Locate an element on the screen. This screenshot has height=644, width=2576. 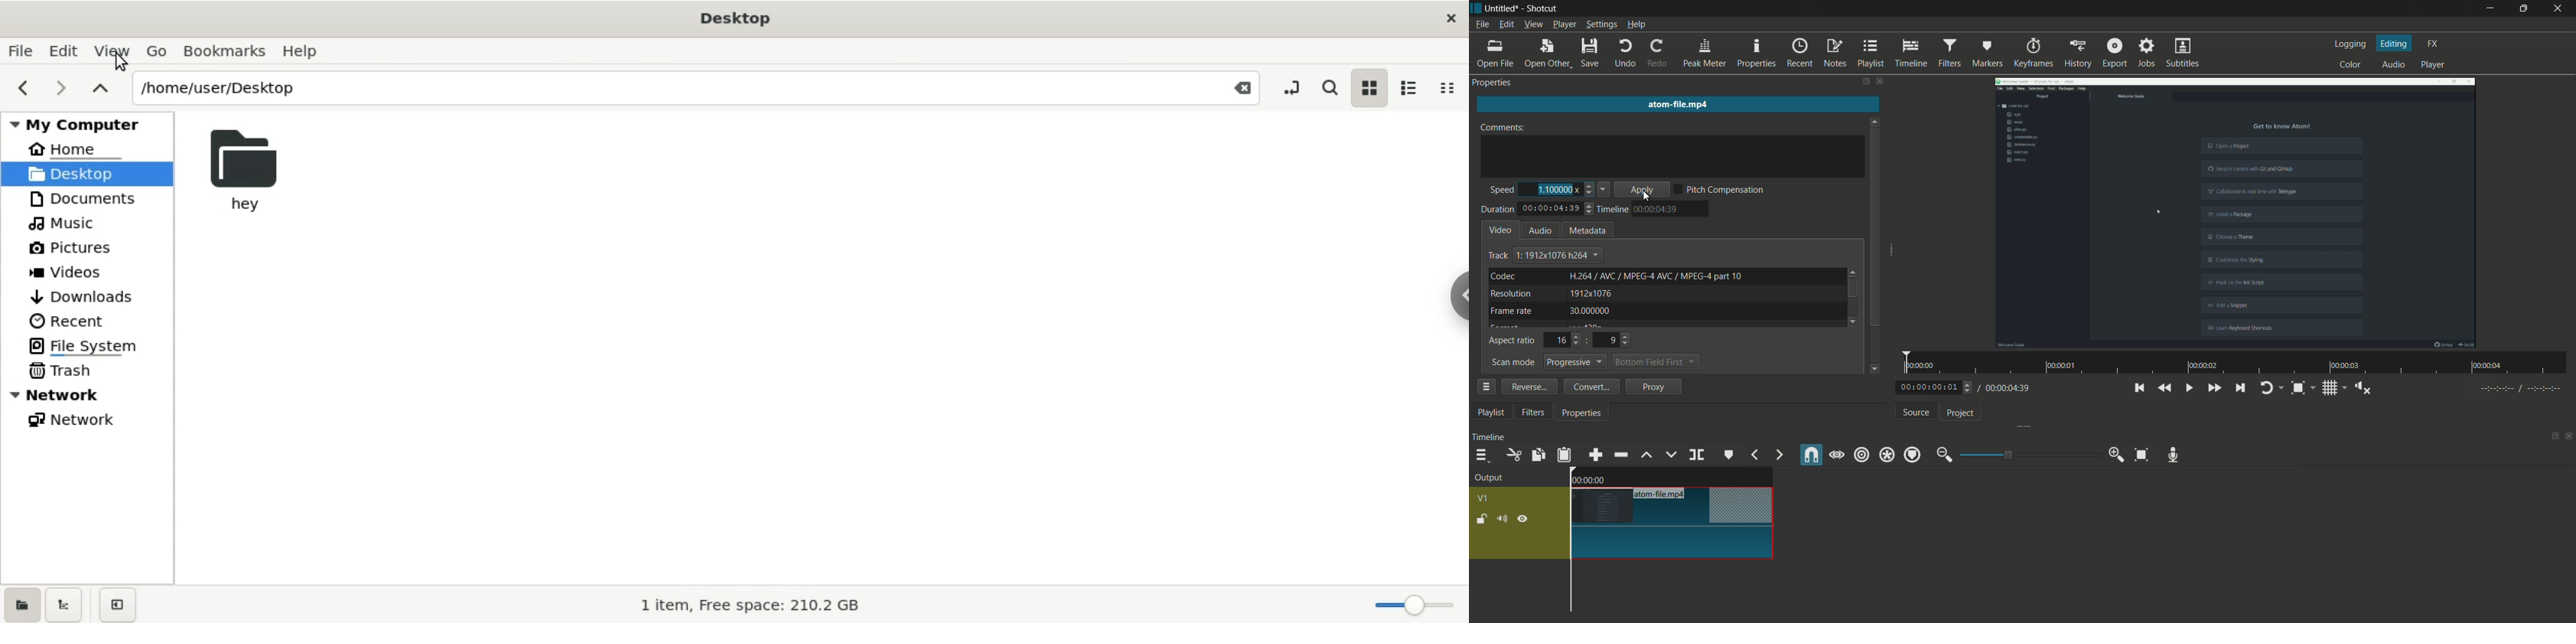
create or edit marker is located at coordinates (1729, 455).